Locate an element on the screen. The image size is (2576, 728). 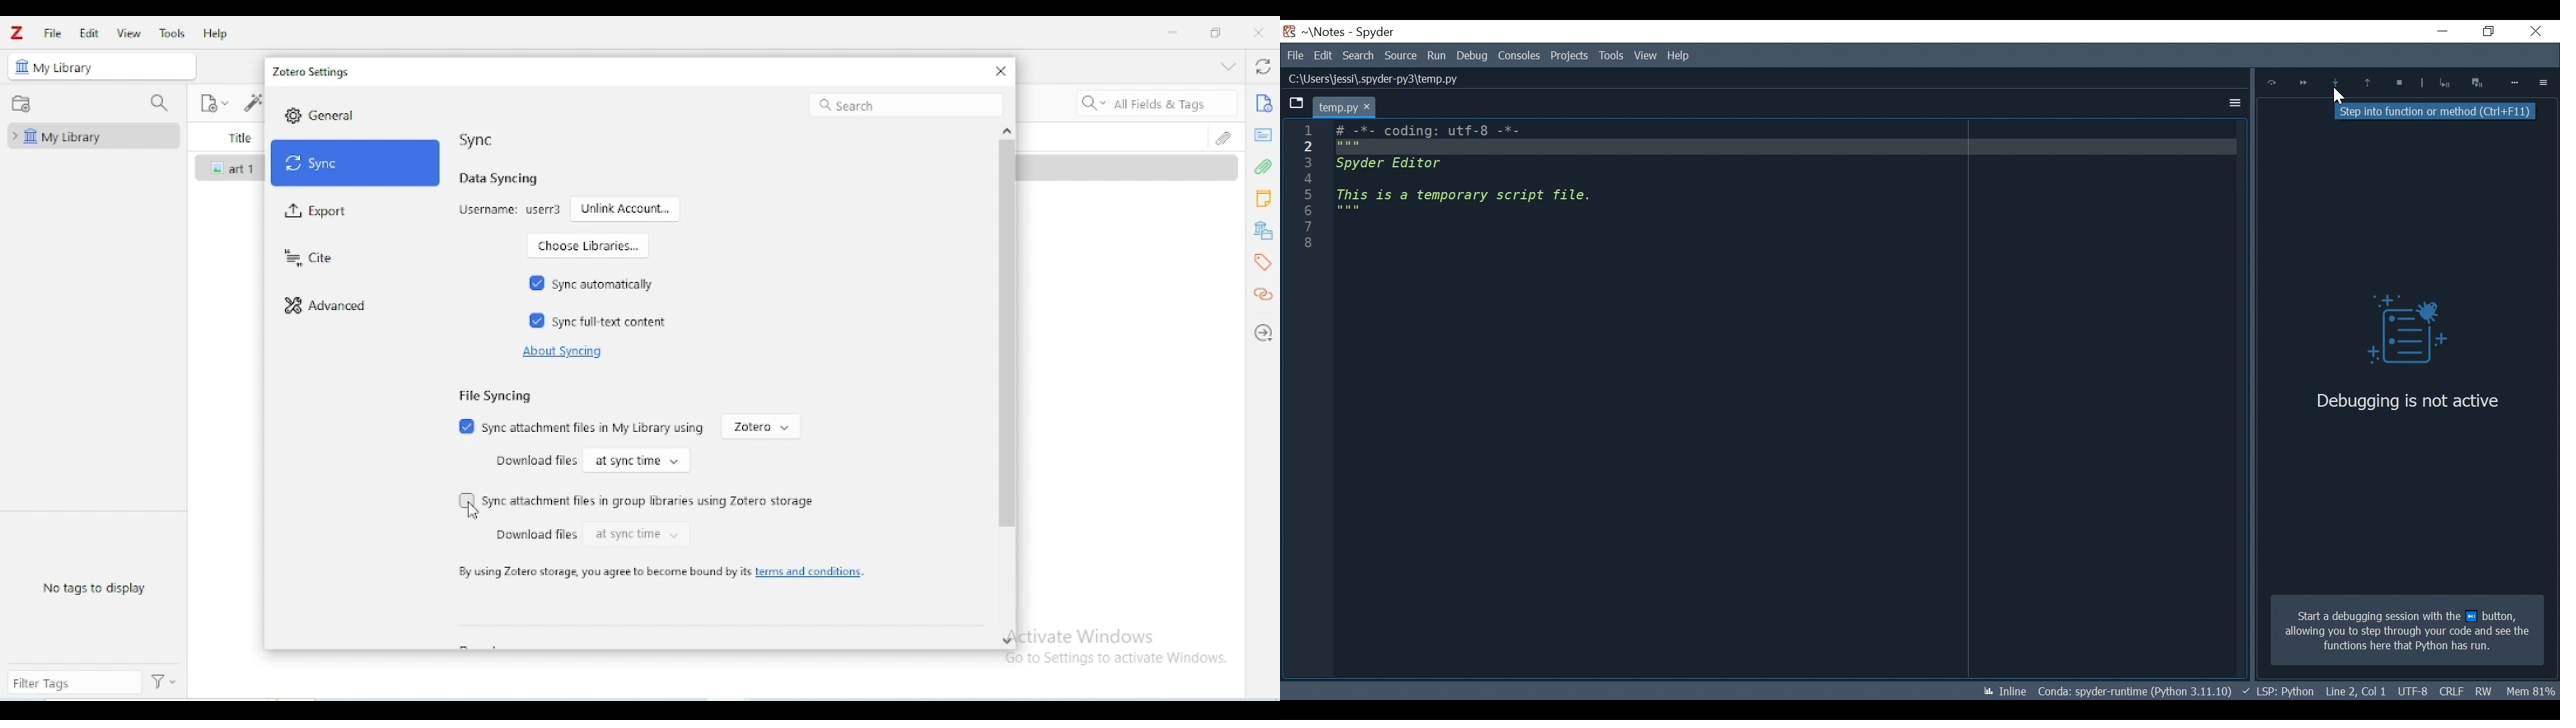
File EQL Status is located at coordinates (2356, 691).